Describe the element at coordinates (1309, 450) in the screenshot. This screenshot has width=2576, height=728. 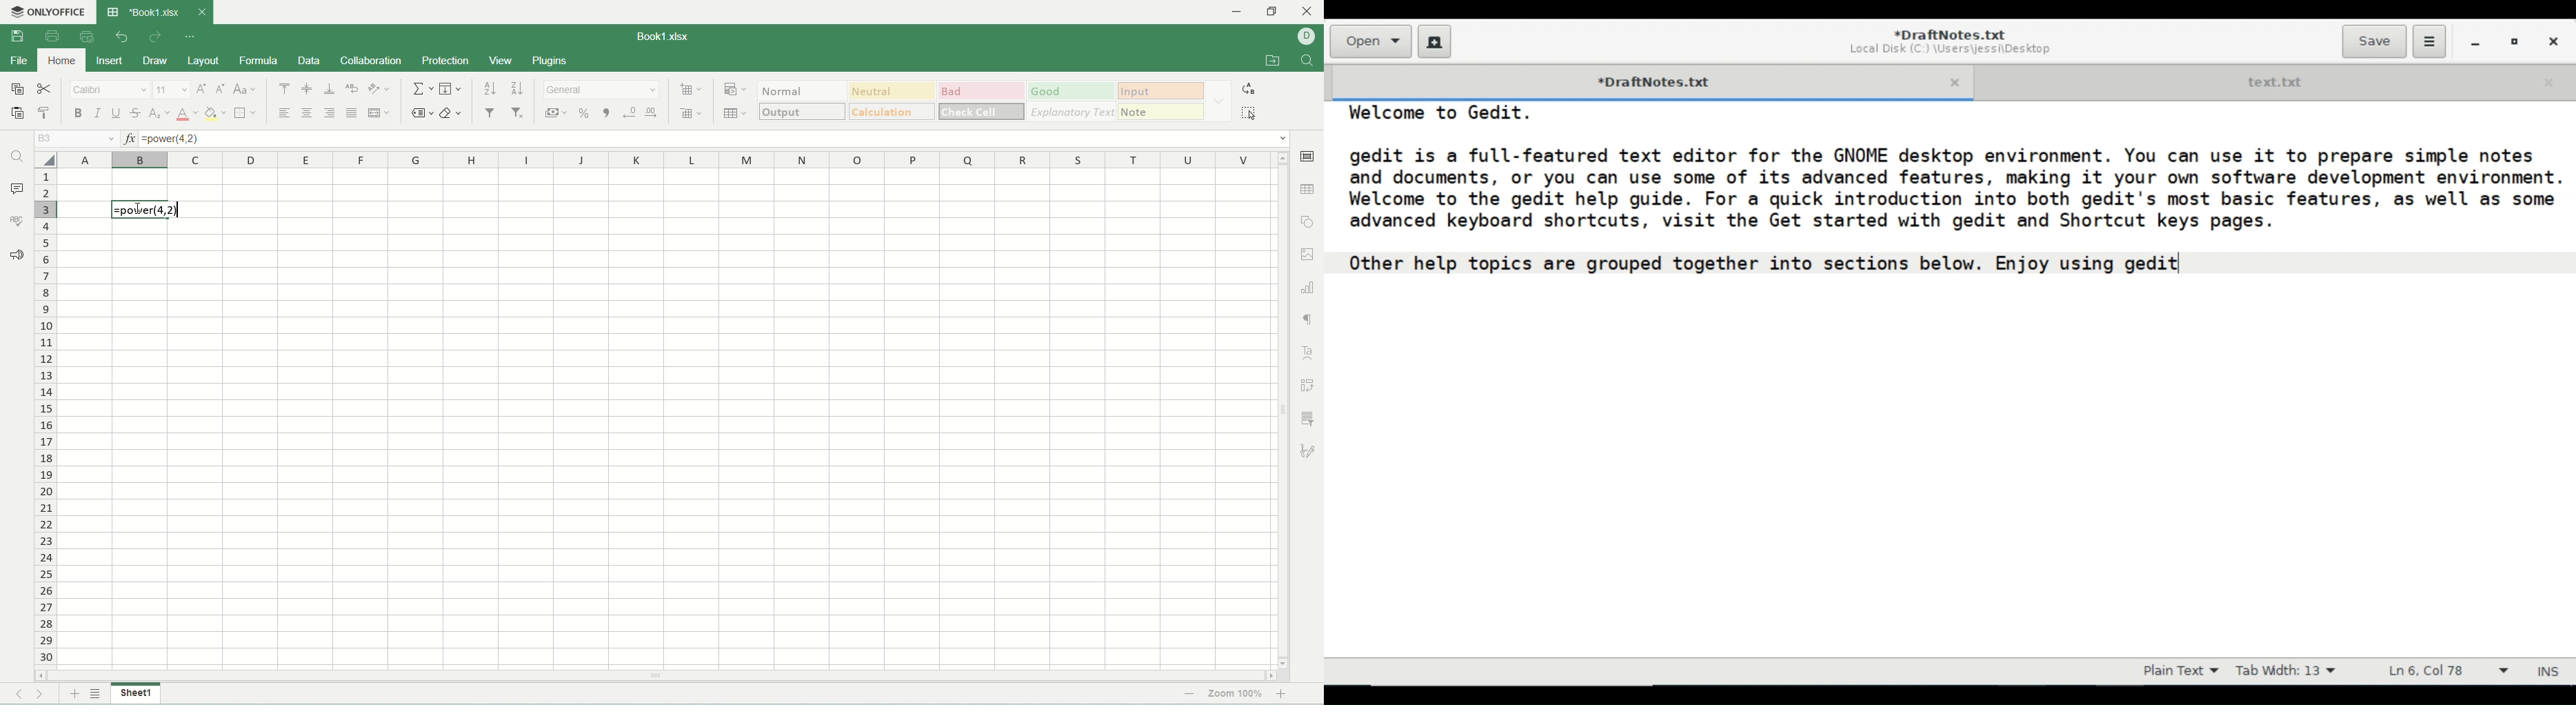
I see `signature settings` at that location.